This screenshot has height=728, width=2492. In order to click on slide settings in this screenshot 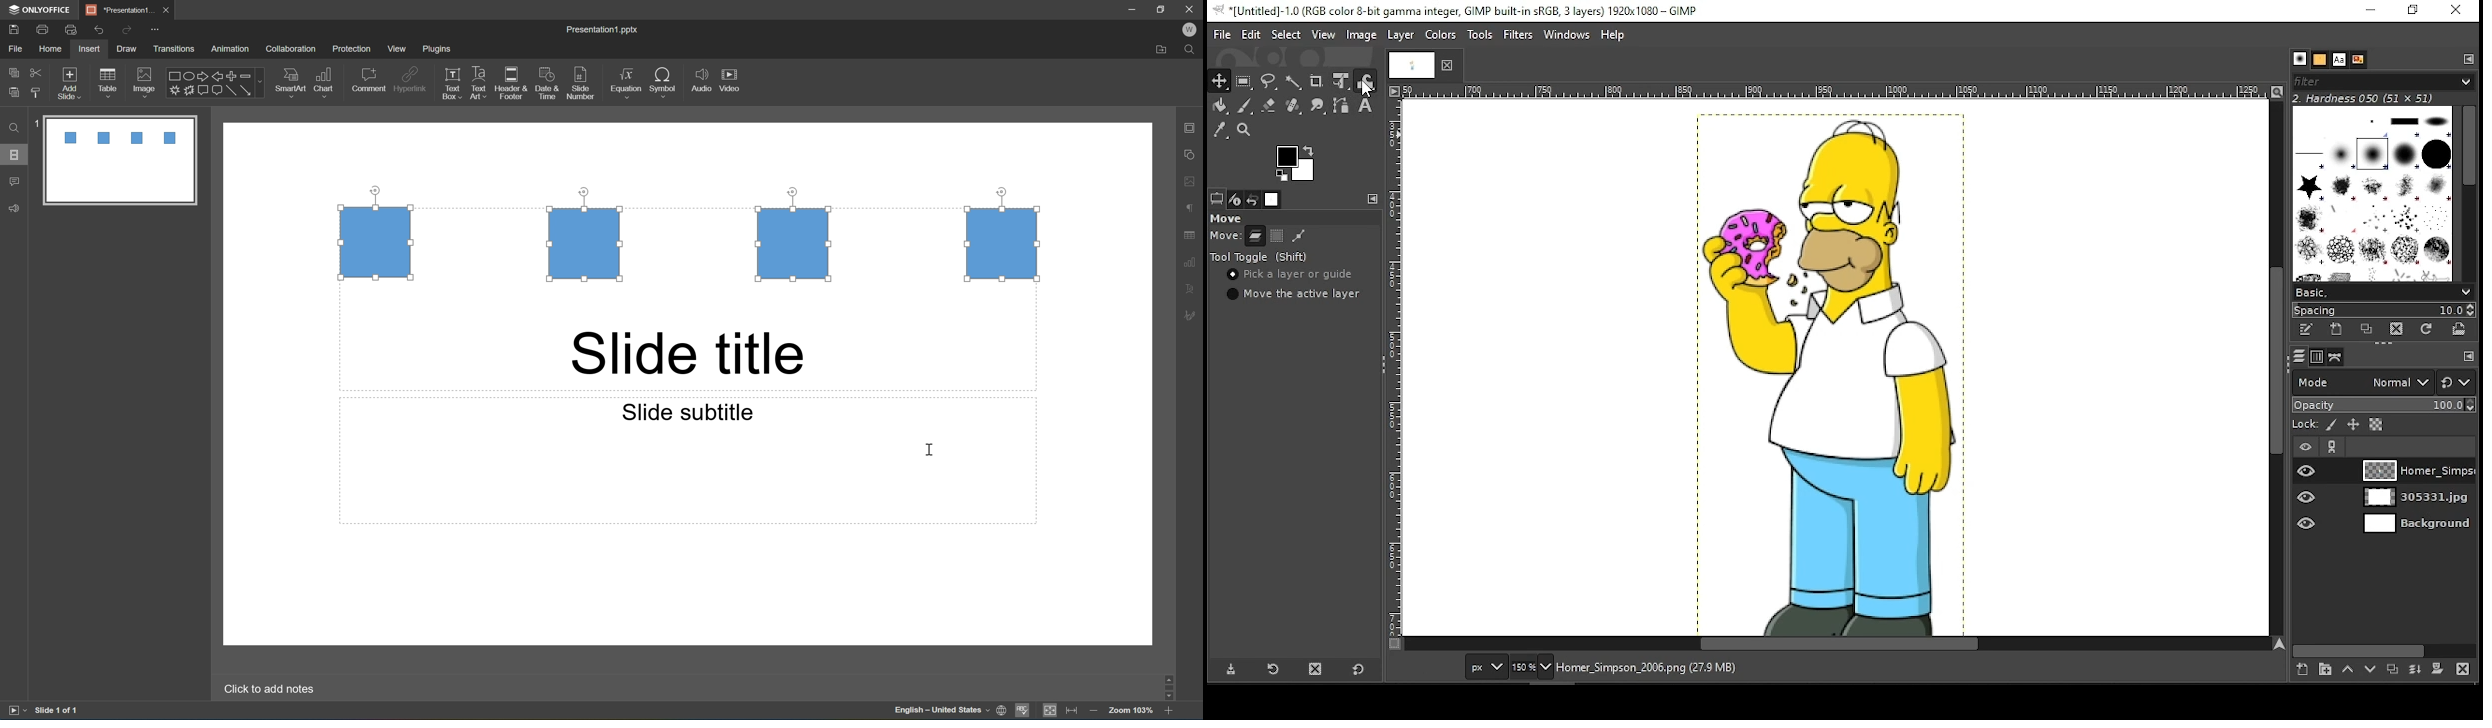, I will do `click(1193, 129)`.